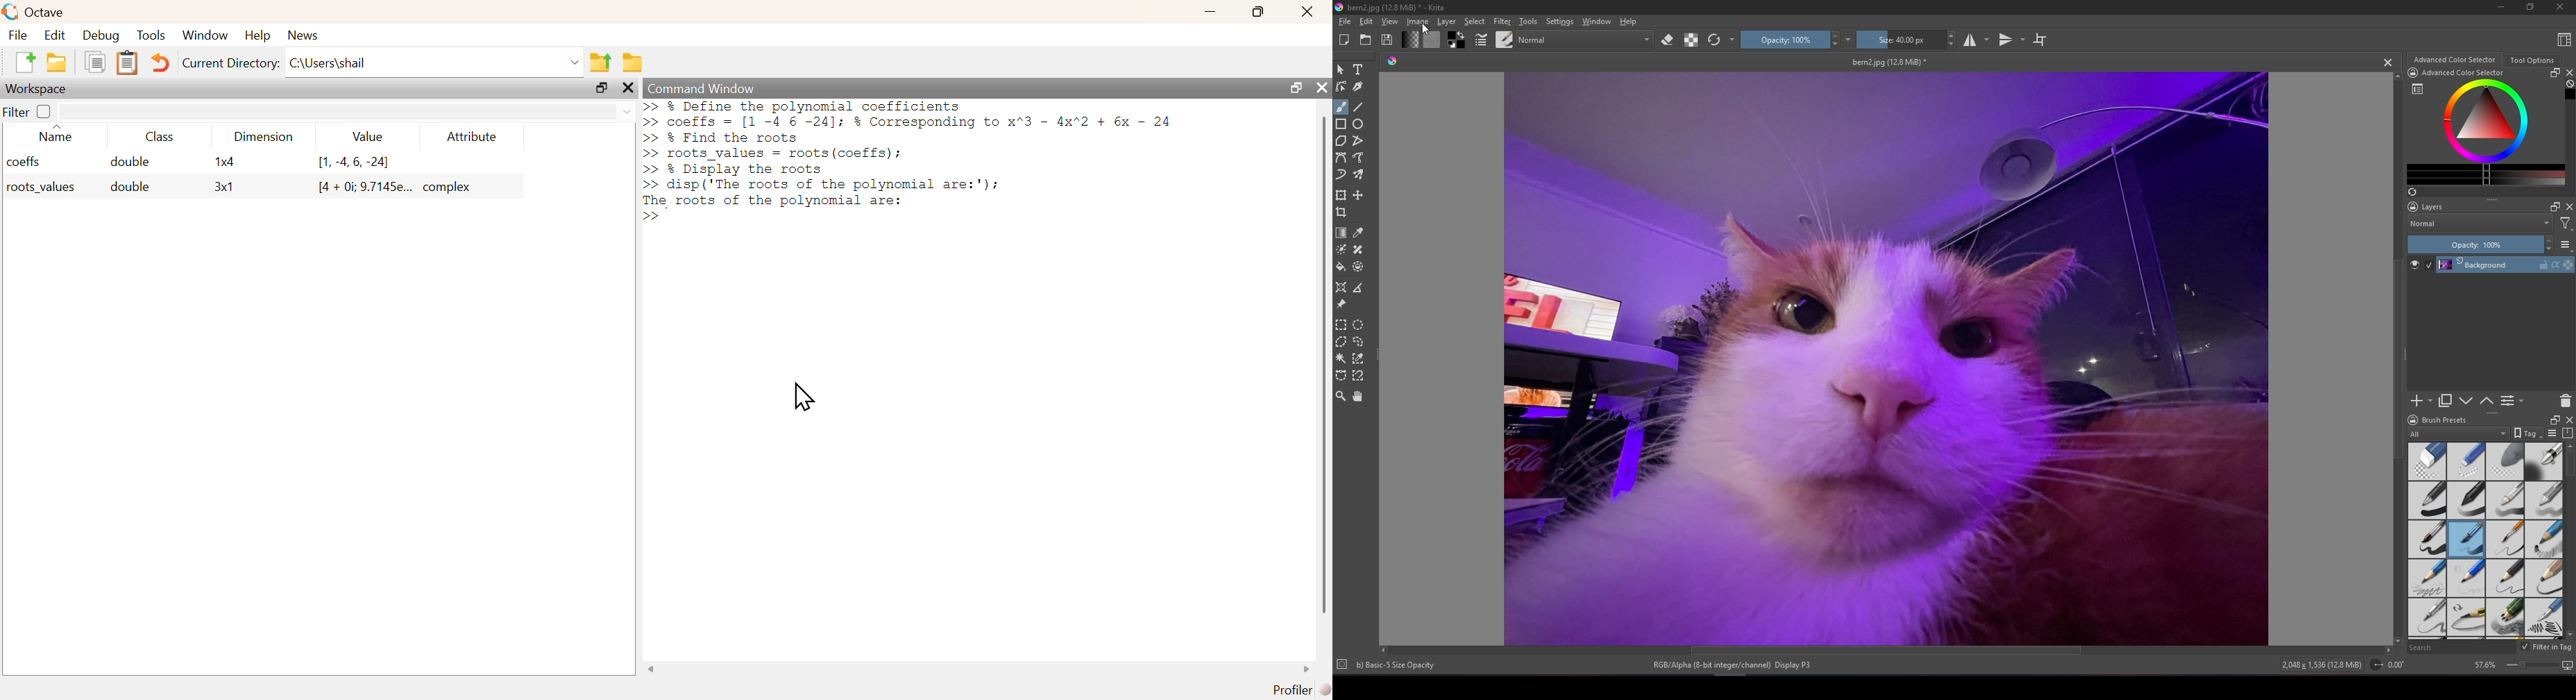 The height and width of the screenshot is (700, 2576). What do you see at coordinates (1358, 325) in the screenshot?
I see `Circular selection tool` at bounding box center [1358, 325].